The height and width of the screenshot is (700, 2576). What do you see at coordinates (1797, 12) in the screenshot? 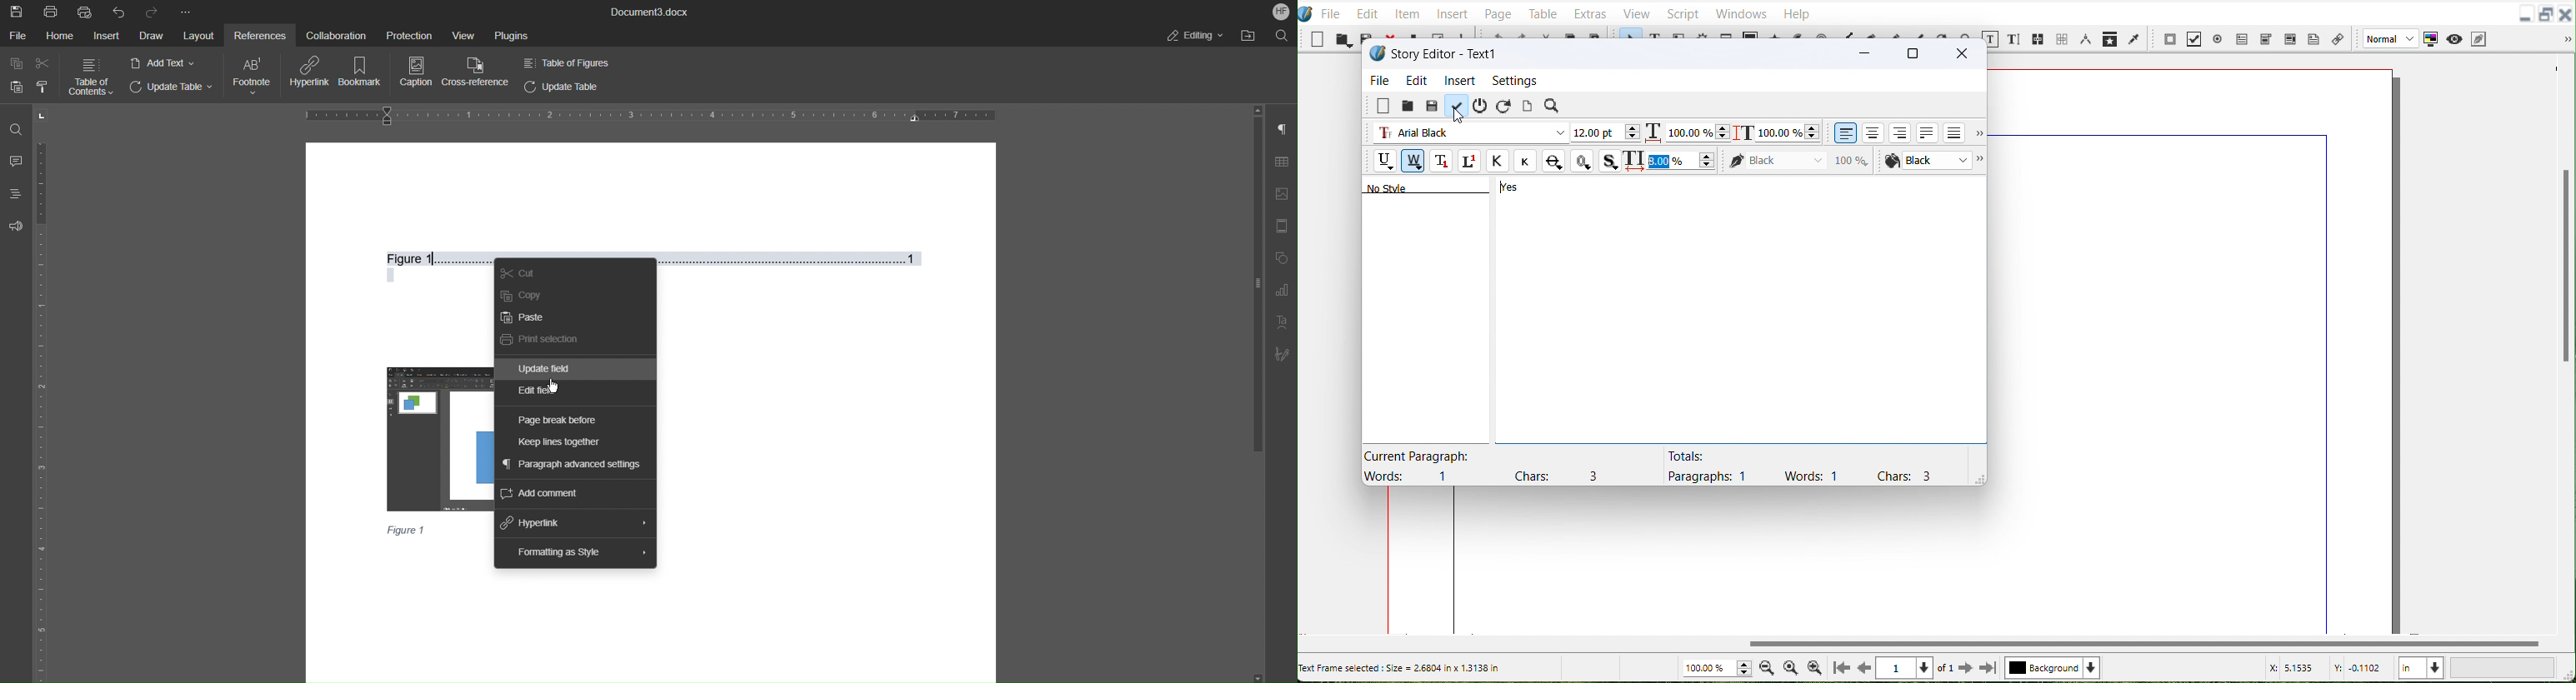
I see `Help` at bounding box center [1797, 12].